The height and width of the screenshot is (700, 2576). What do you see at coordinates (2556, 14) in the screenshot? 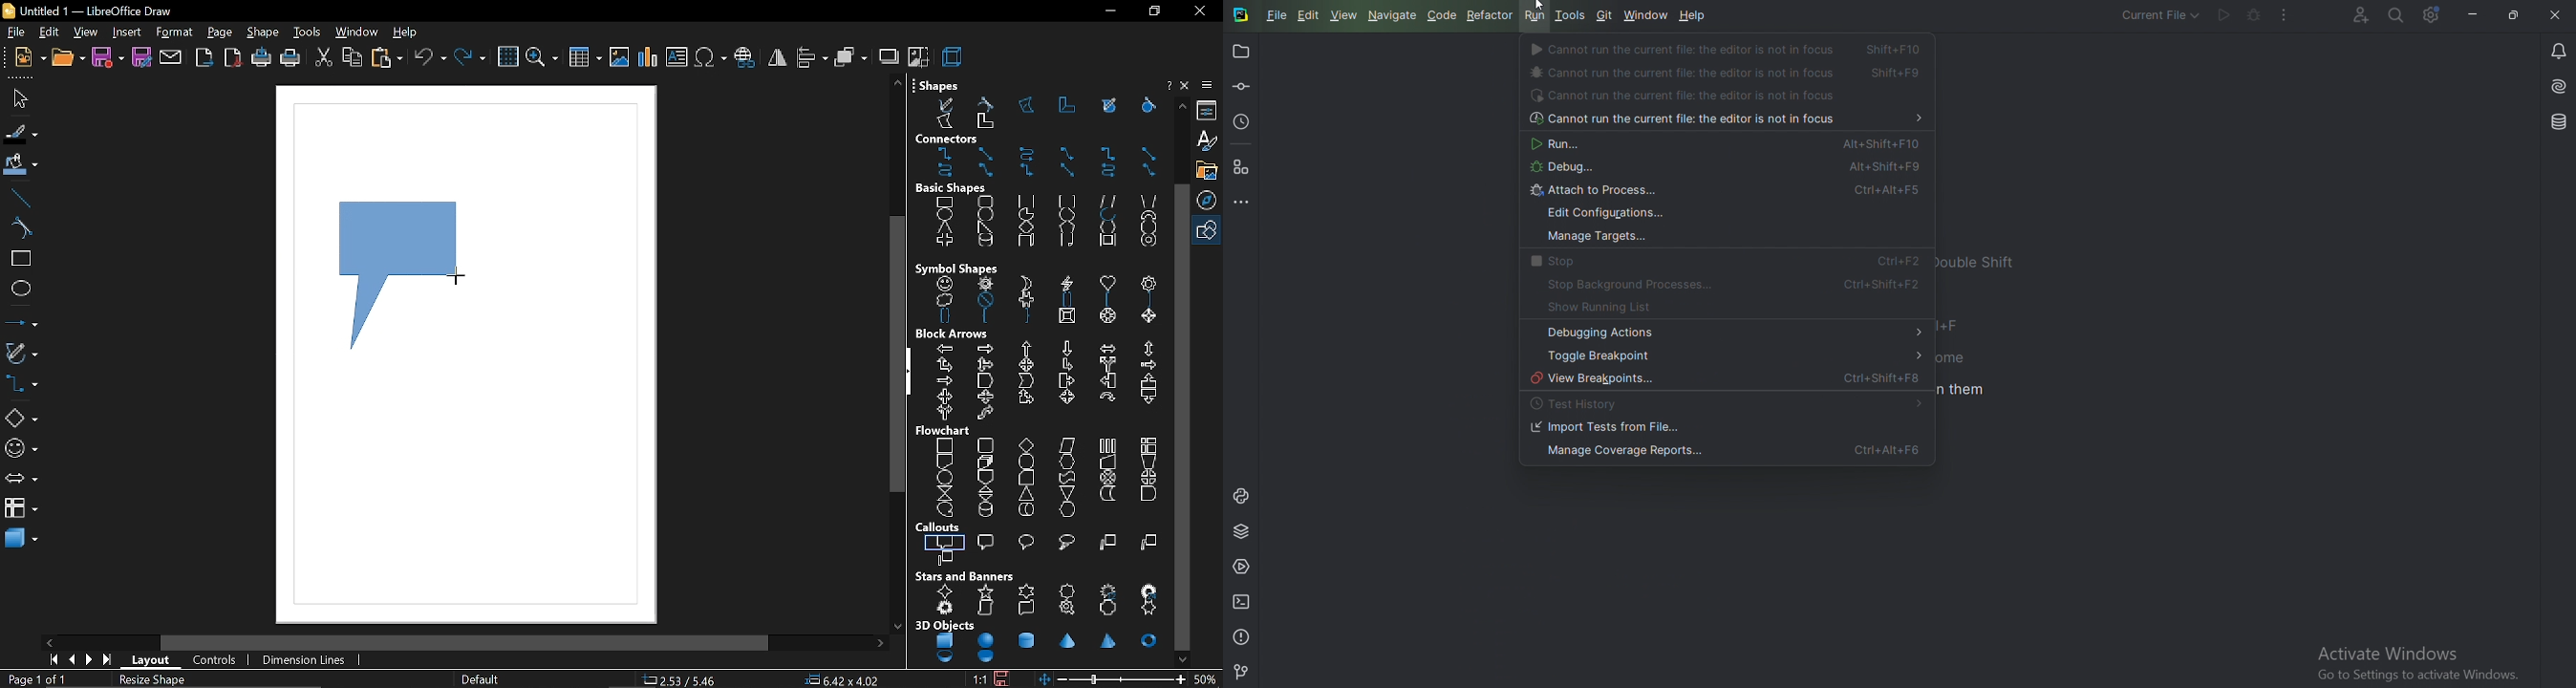
I see `Cross` at bounding box center [2556, 14].